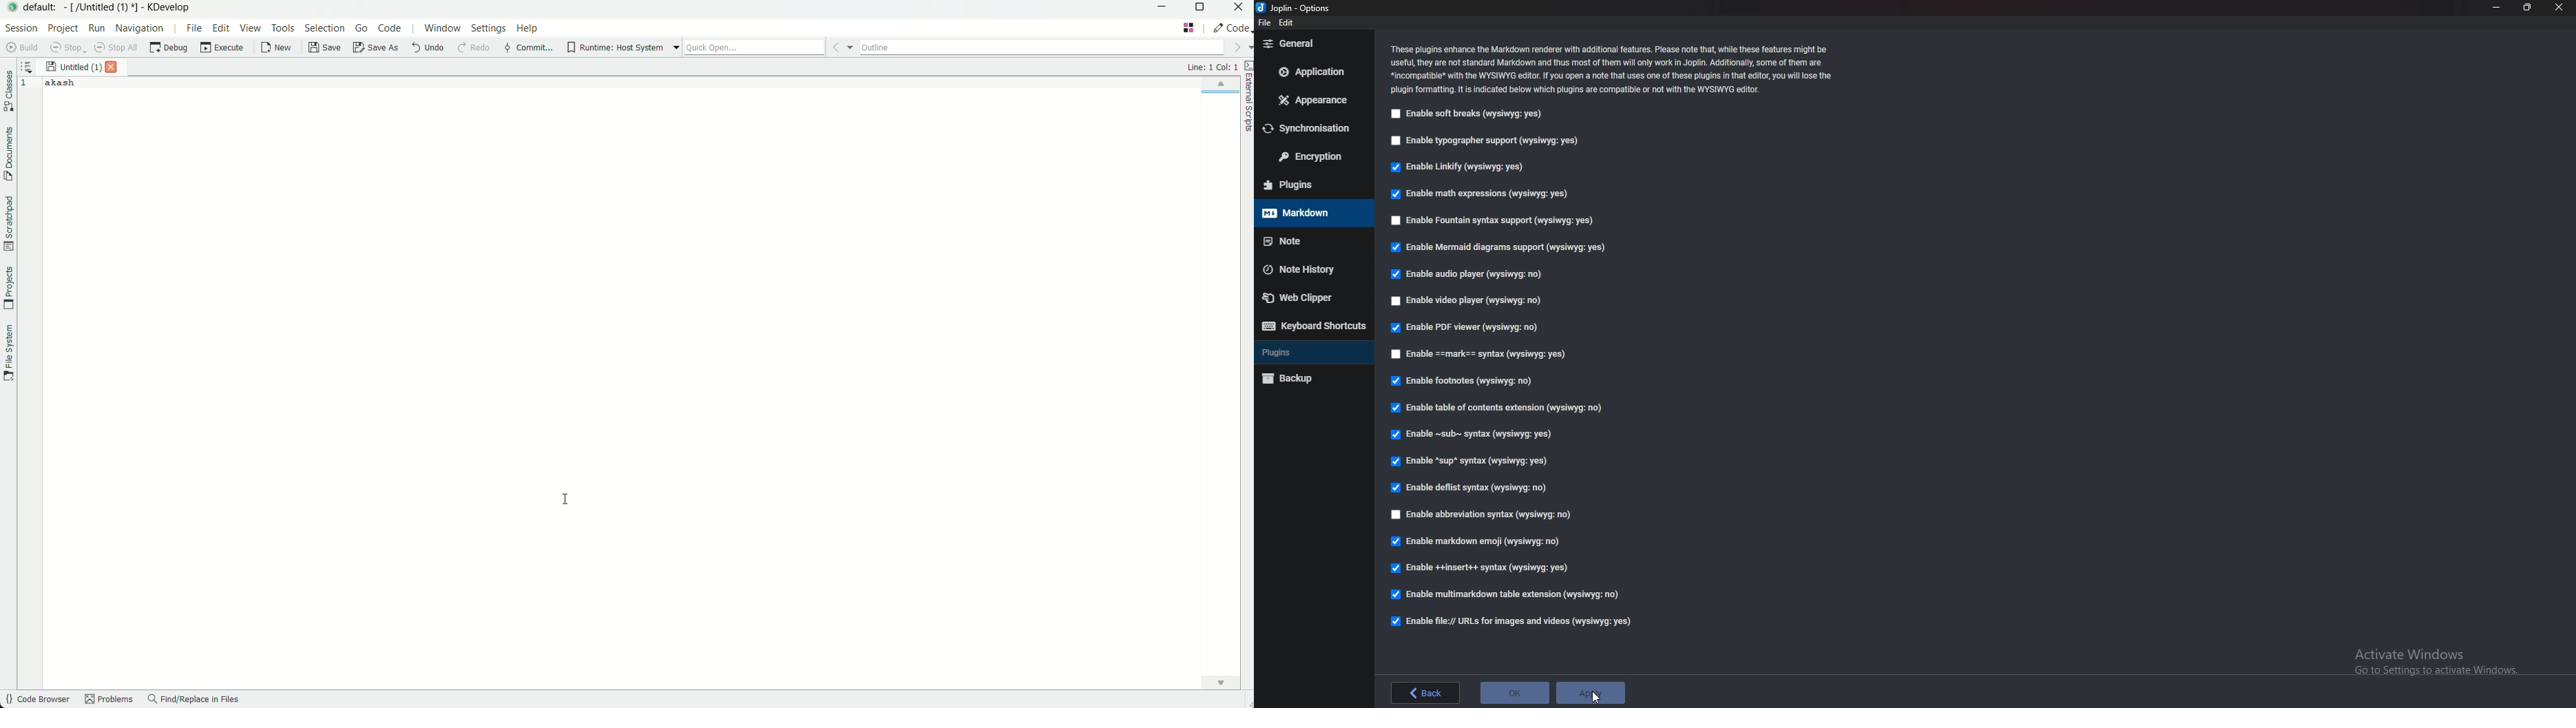 This screenshot has width=2576, height=728. I want to click on plugins, so click(1303, 185).